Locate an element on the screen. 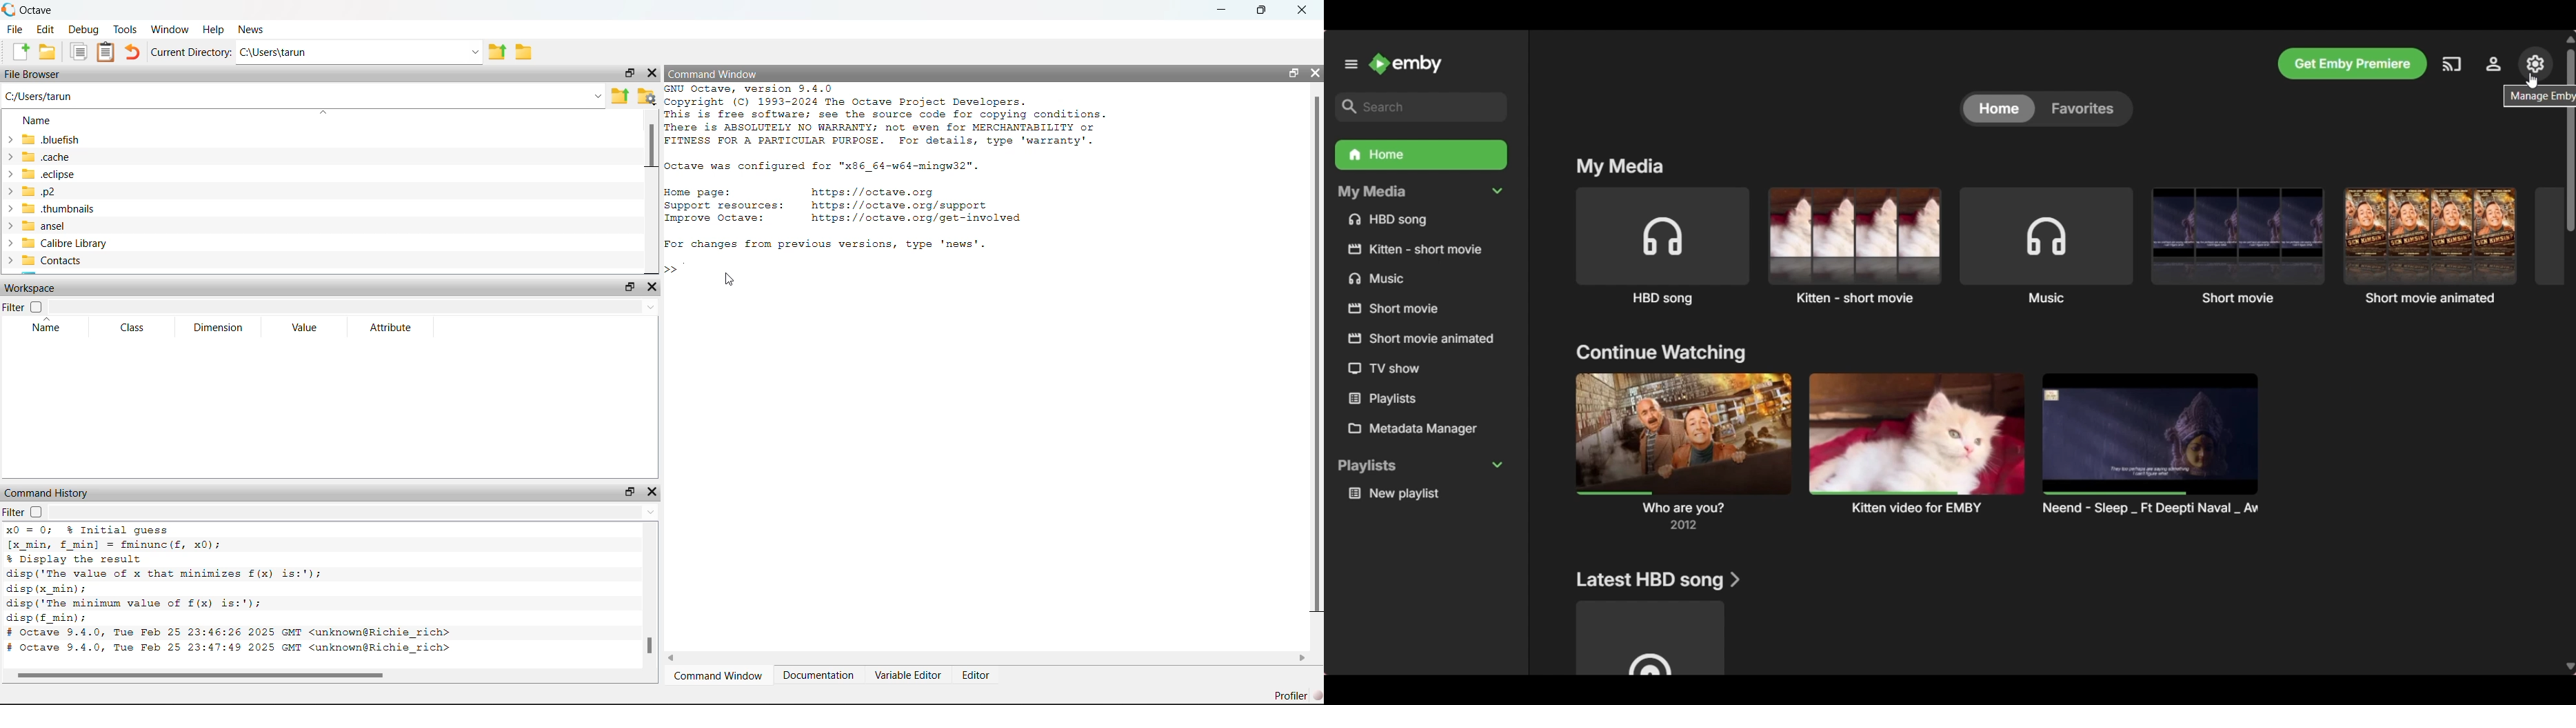  Left is located at coordinates (674, 659).